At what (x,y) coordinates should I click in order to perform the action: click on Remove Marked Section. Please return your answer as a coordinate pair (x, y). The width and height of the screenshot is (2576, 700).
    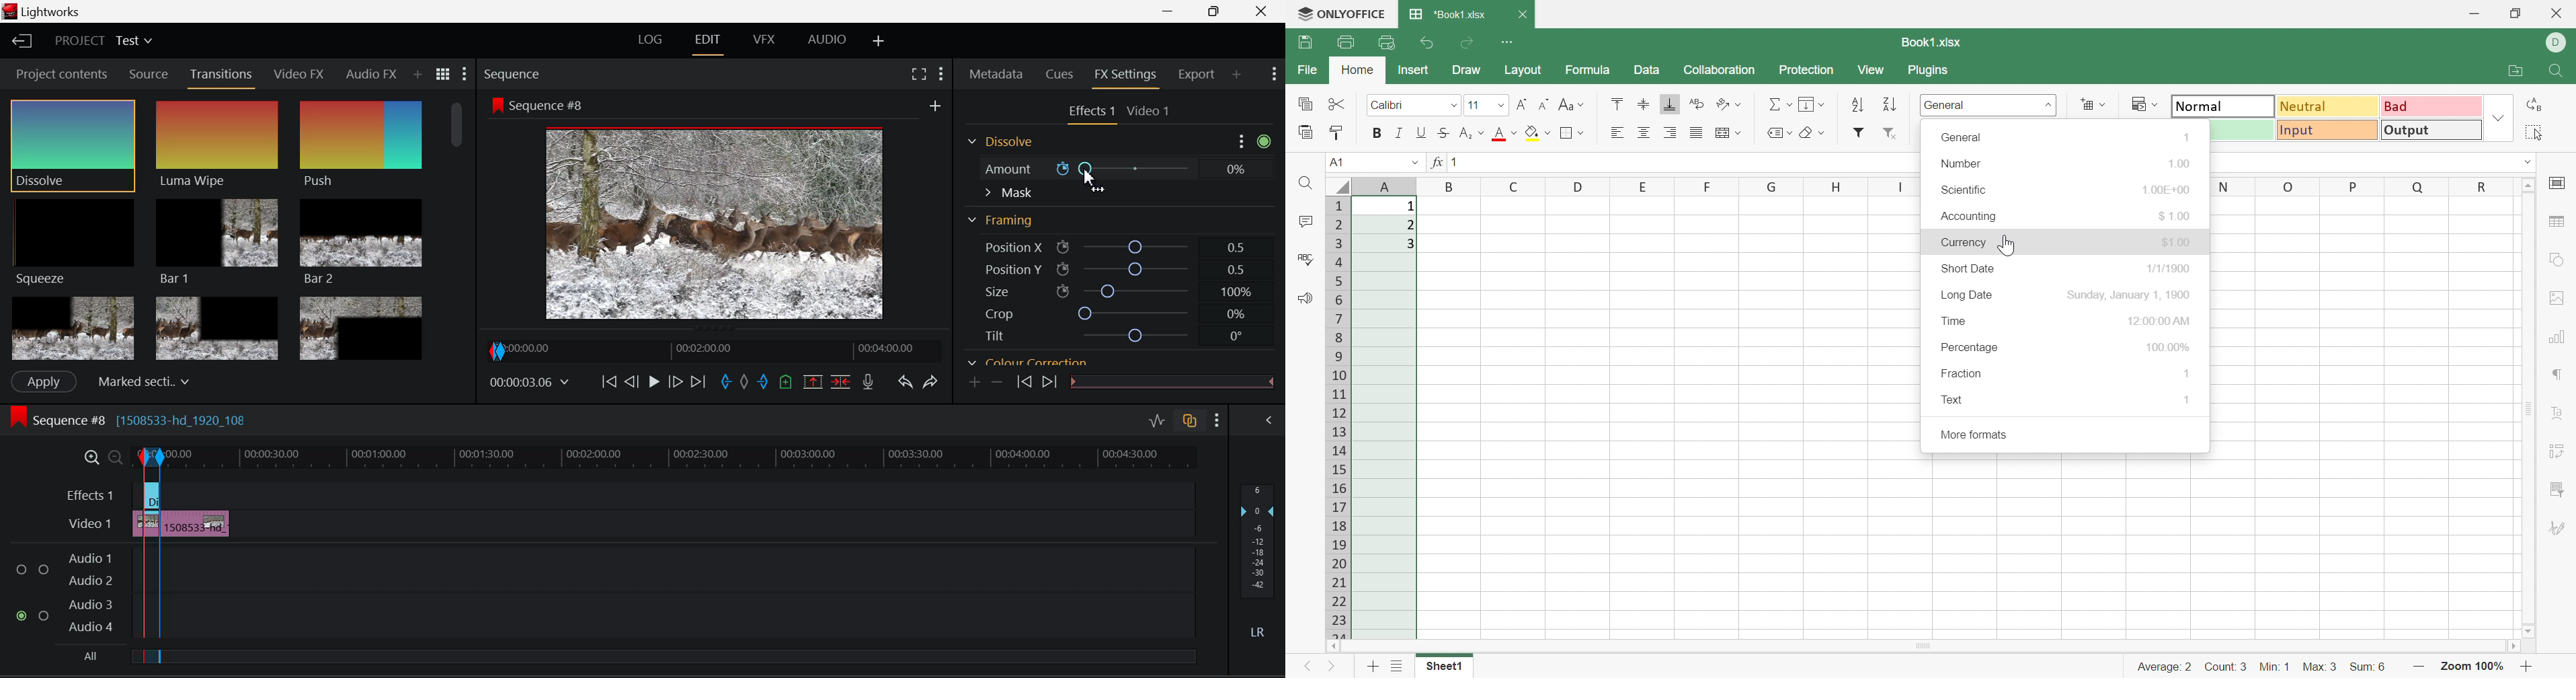
    Looking at the image, I should click on (815, 381).